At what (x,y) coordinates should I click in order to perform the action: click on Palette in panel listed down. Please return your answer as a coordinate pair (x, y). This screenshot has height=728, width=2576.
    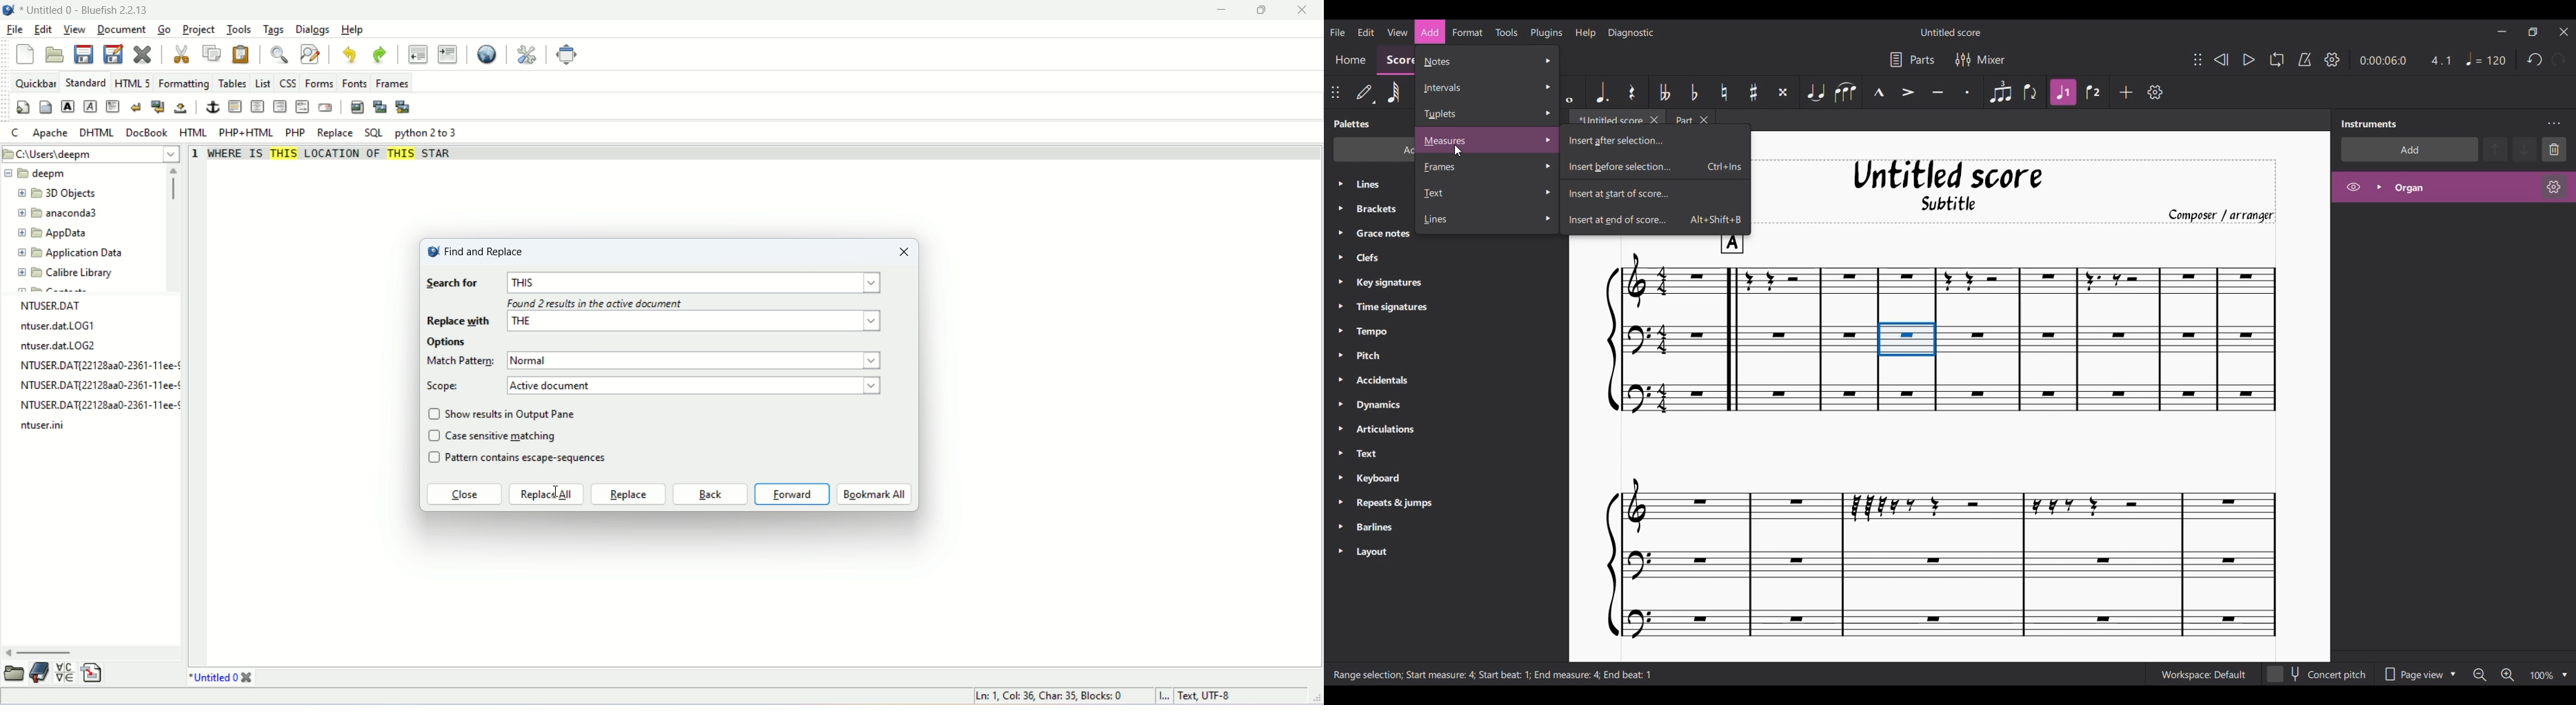
    Looking at the image, I should click on (1383, 369).